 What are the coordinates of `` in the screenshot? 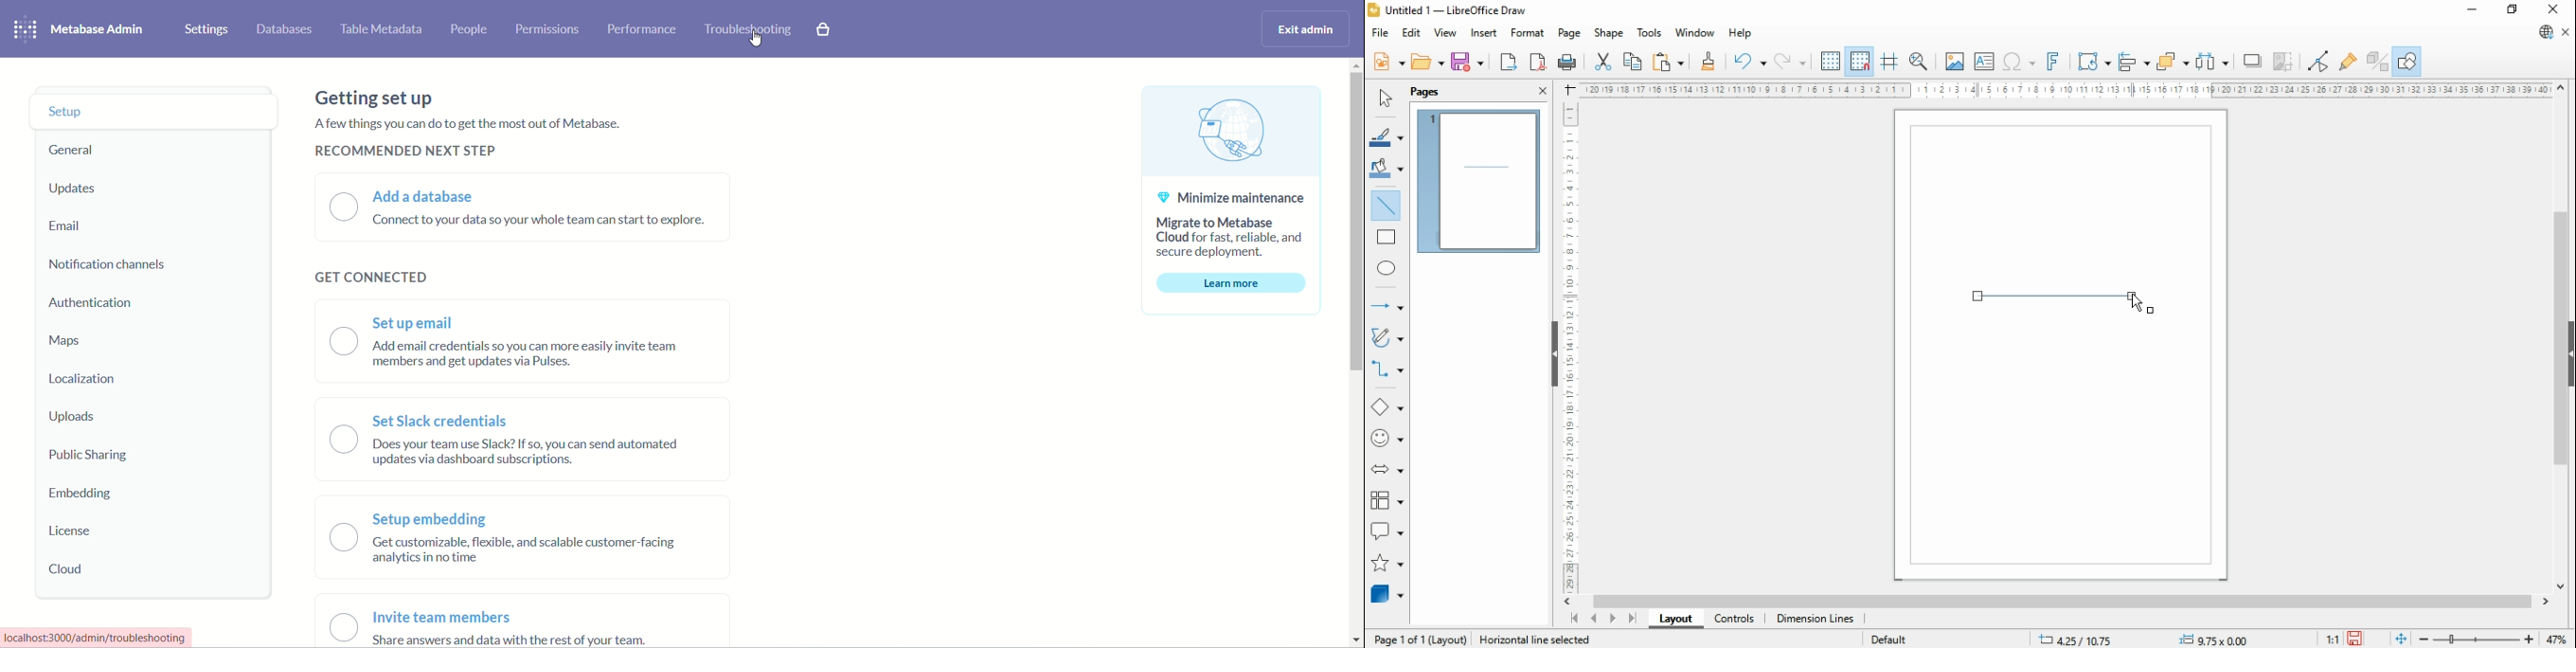 It's located at (1533, 638).